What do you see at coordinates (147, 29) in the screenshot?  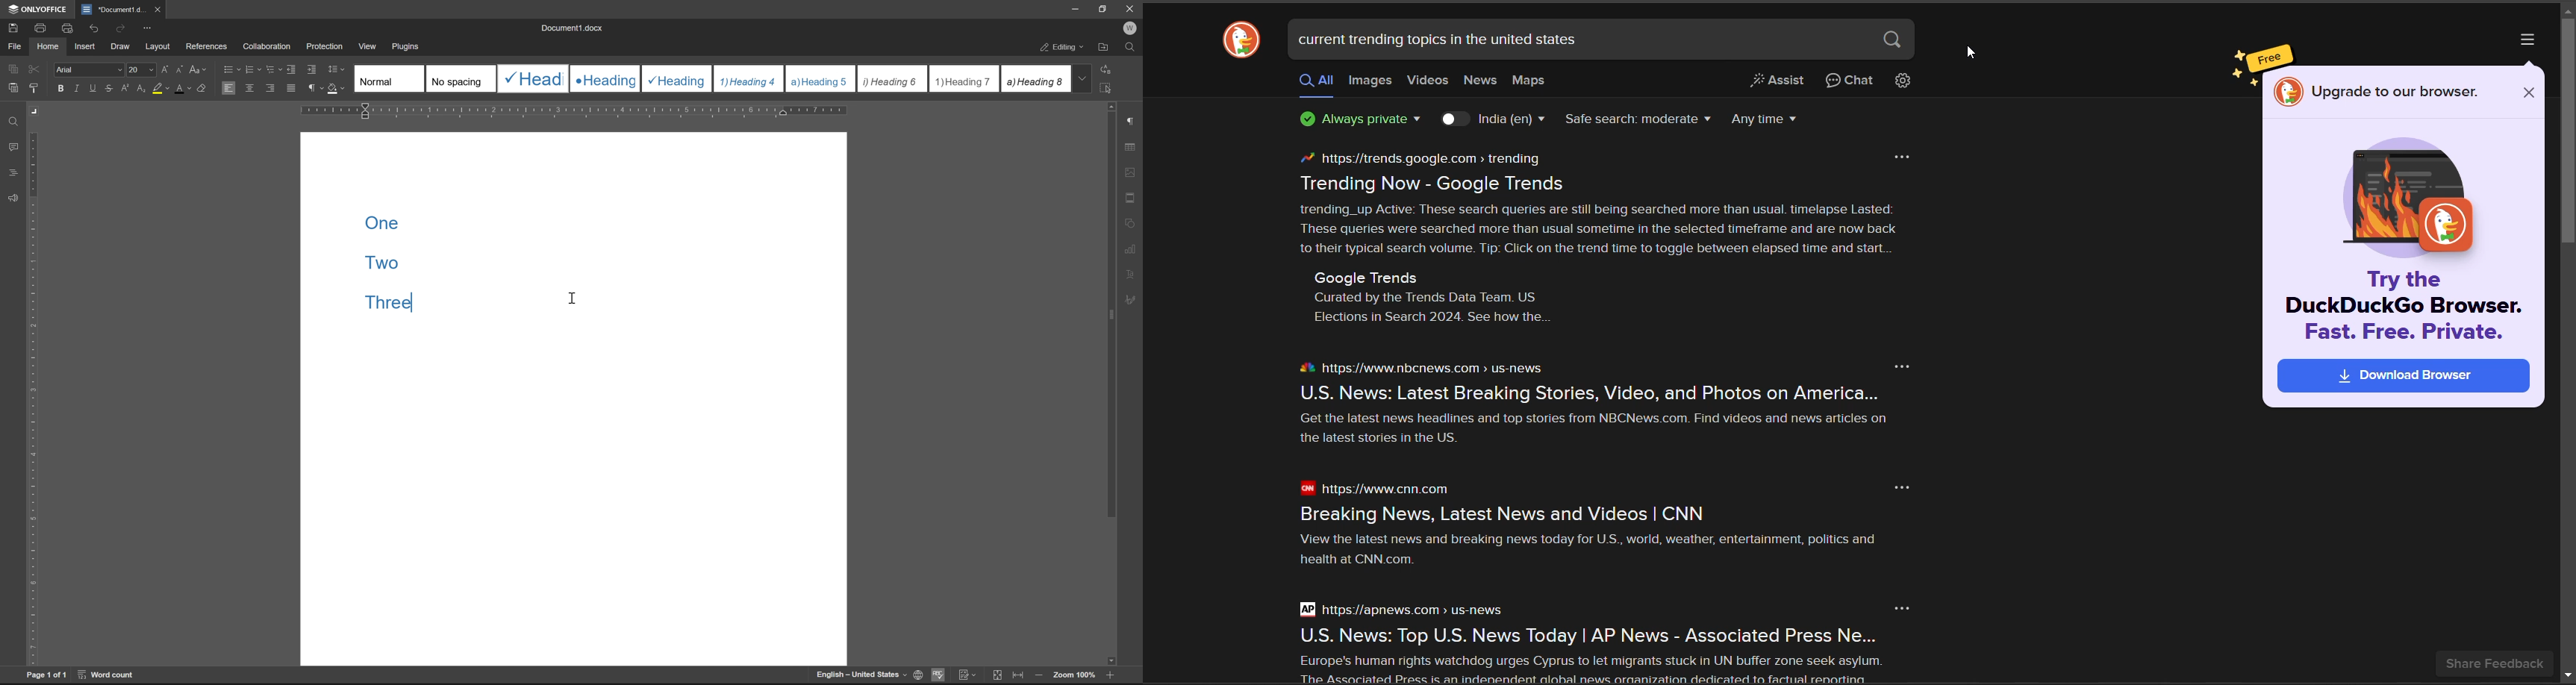 I see `customize quick access toolbar` at bounding box center [147, 29].